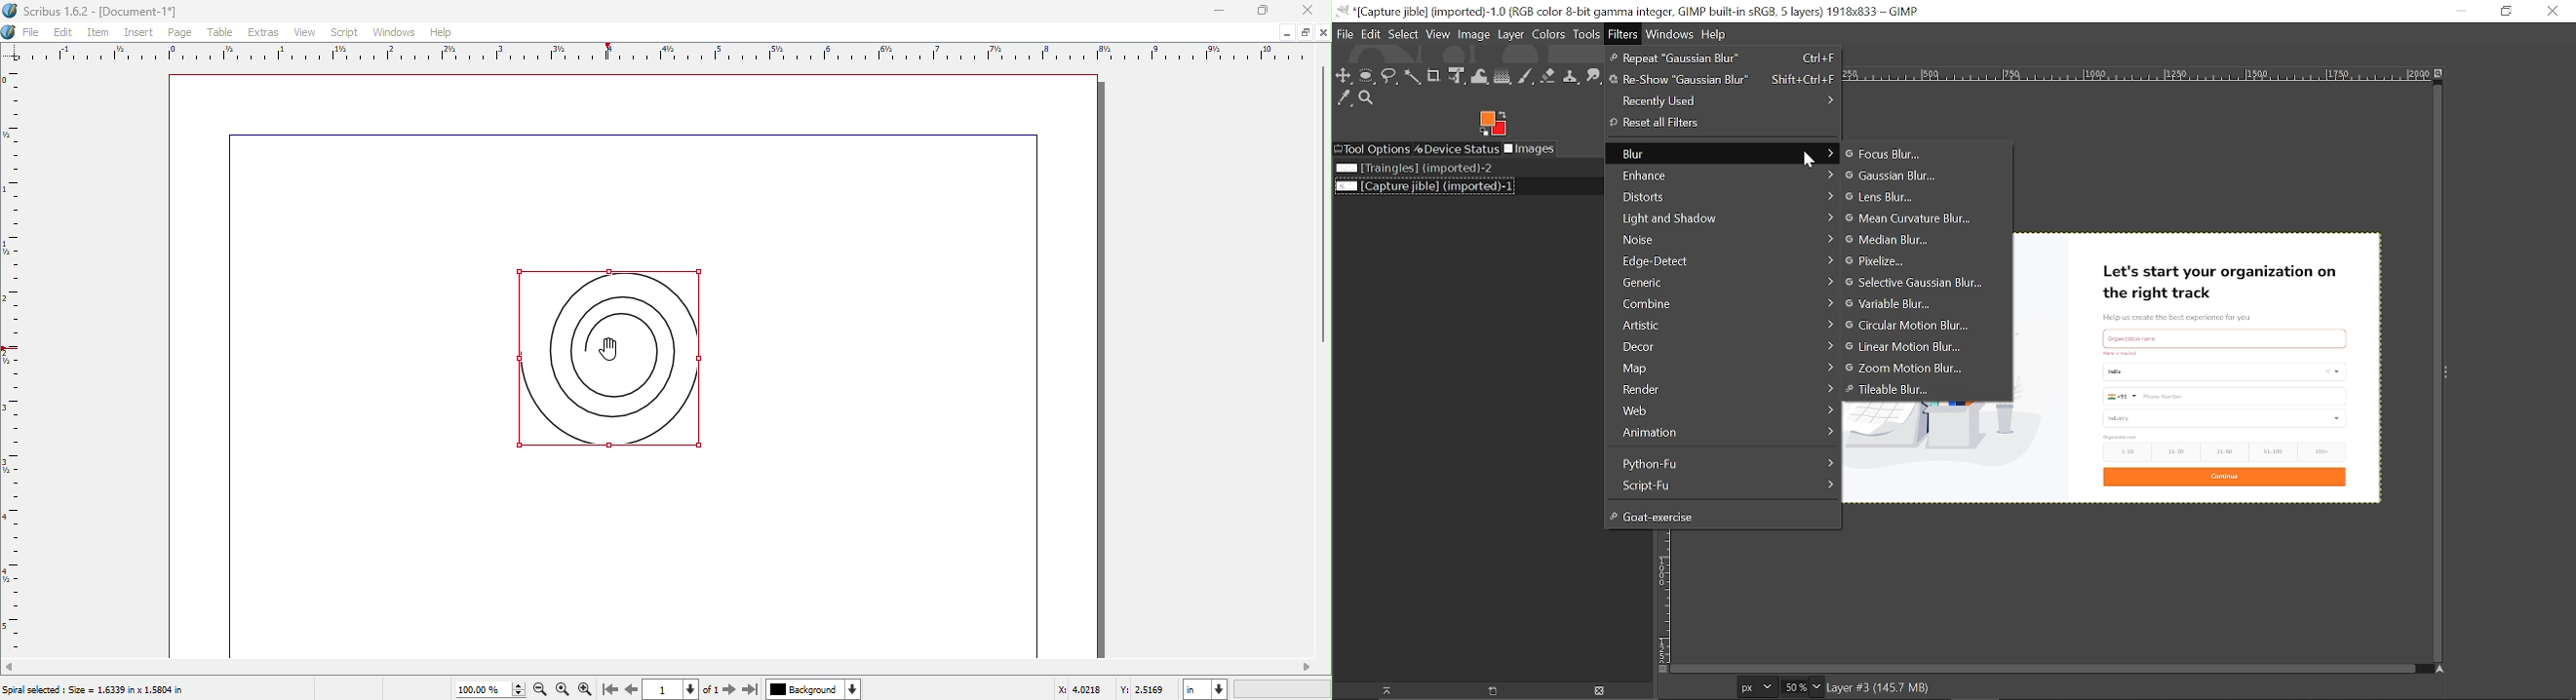 This screenshot has height=700, width=2576. What do you see at coordinates (1594, 75) in the screenshot?
I see `Smudge tool` at bounding box center [1594, 75].